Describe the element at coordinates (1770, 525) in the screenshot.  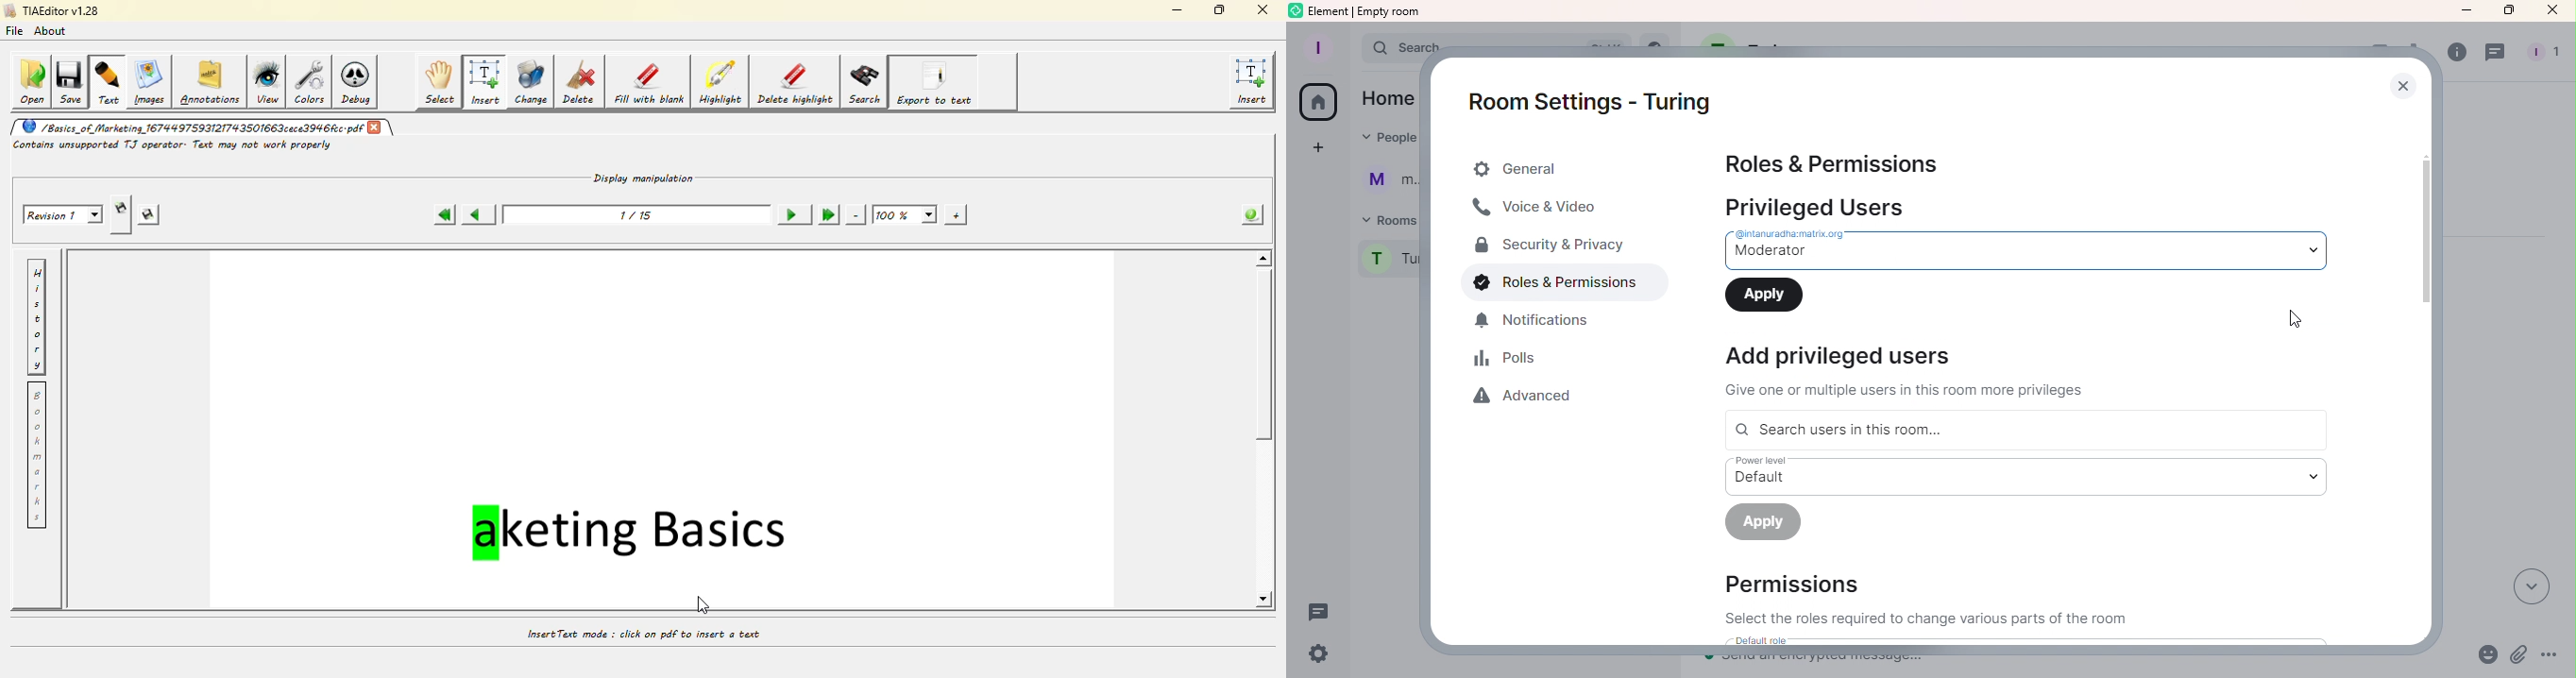
I see `Apply` at that location.